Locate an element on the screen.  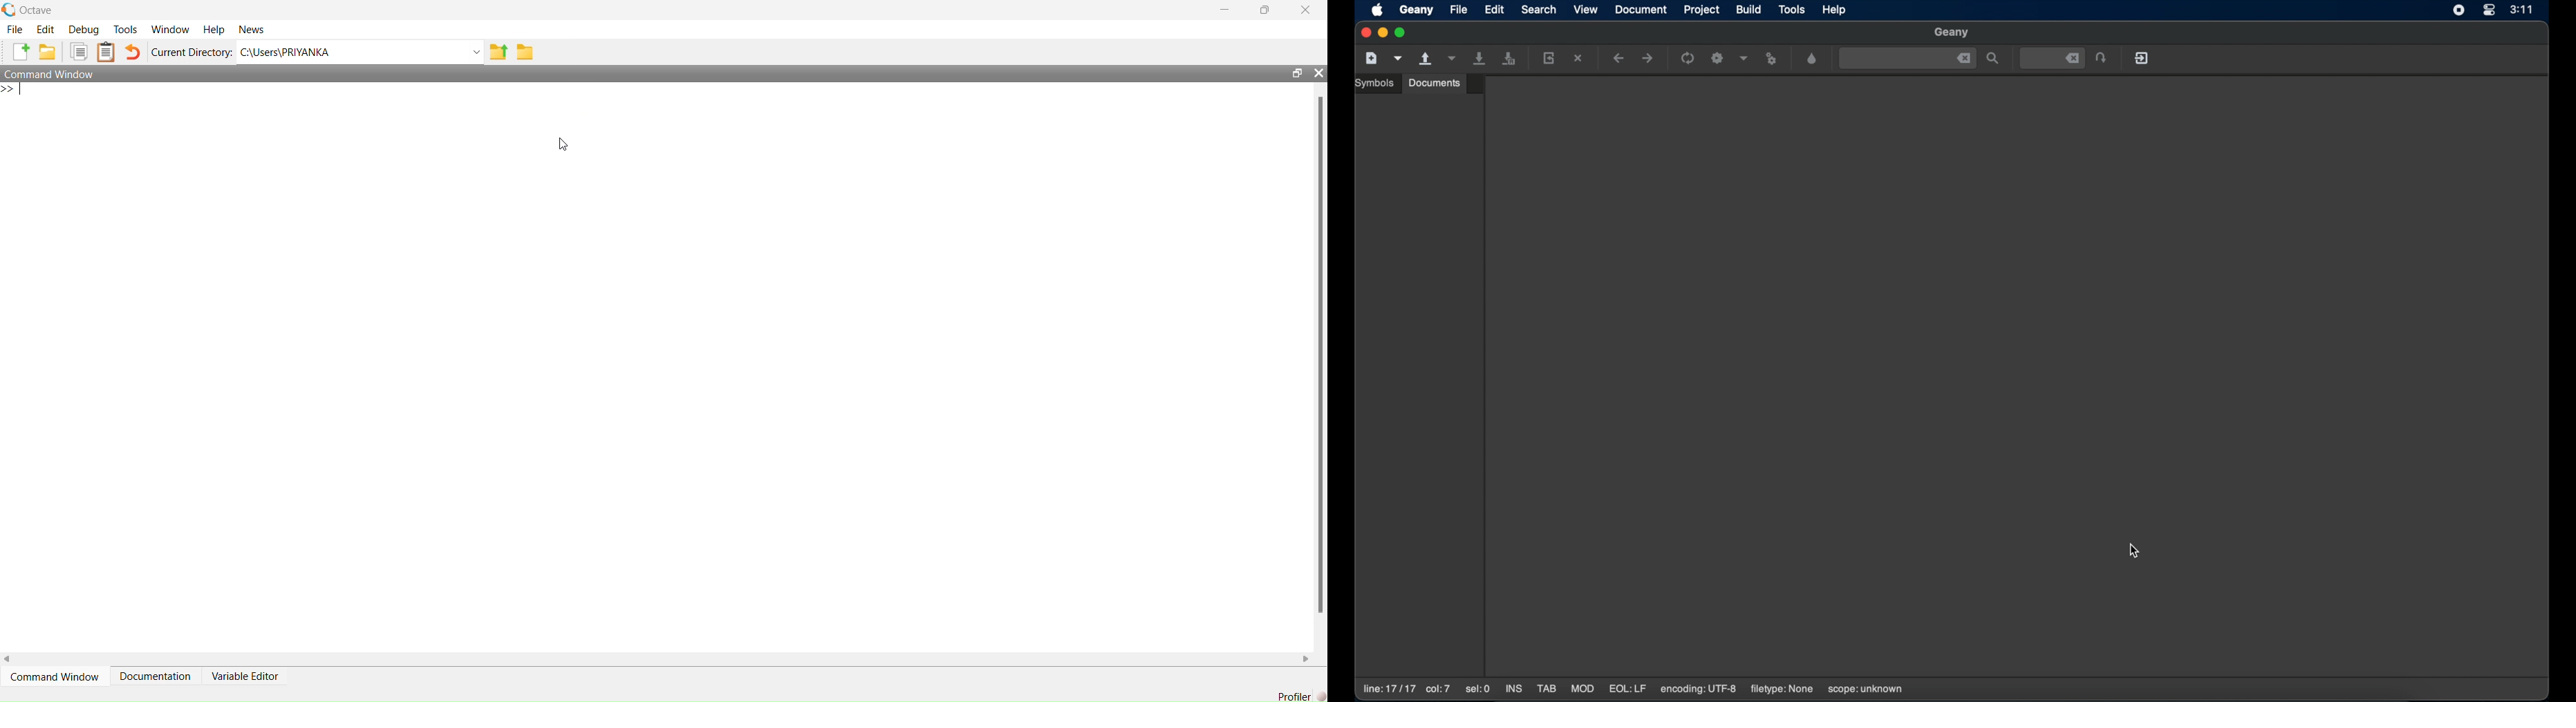
minimise is located at coordinates (1226, 8).